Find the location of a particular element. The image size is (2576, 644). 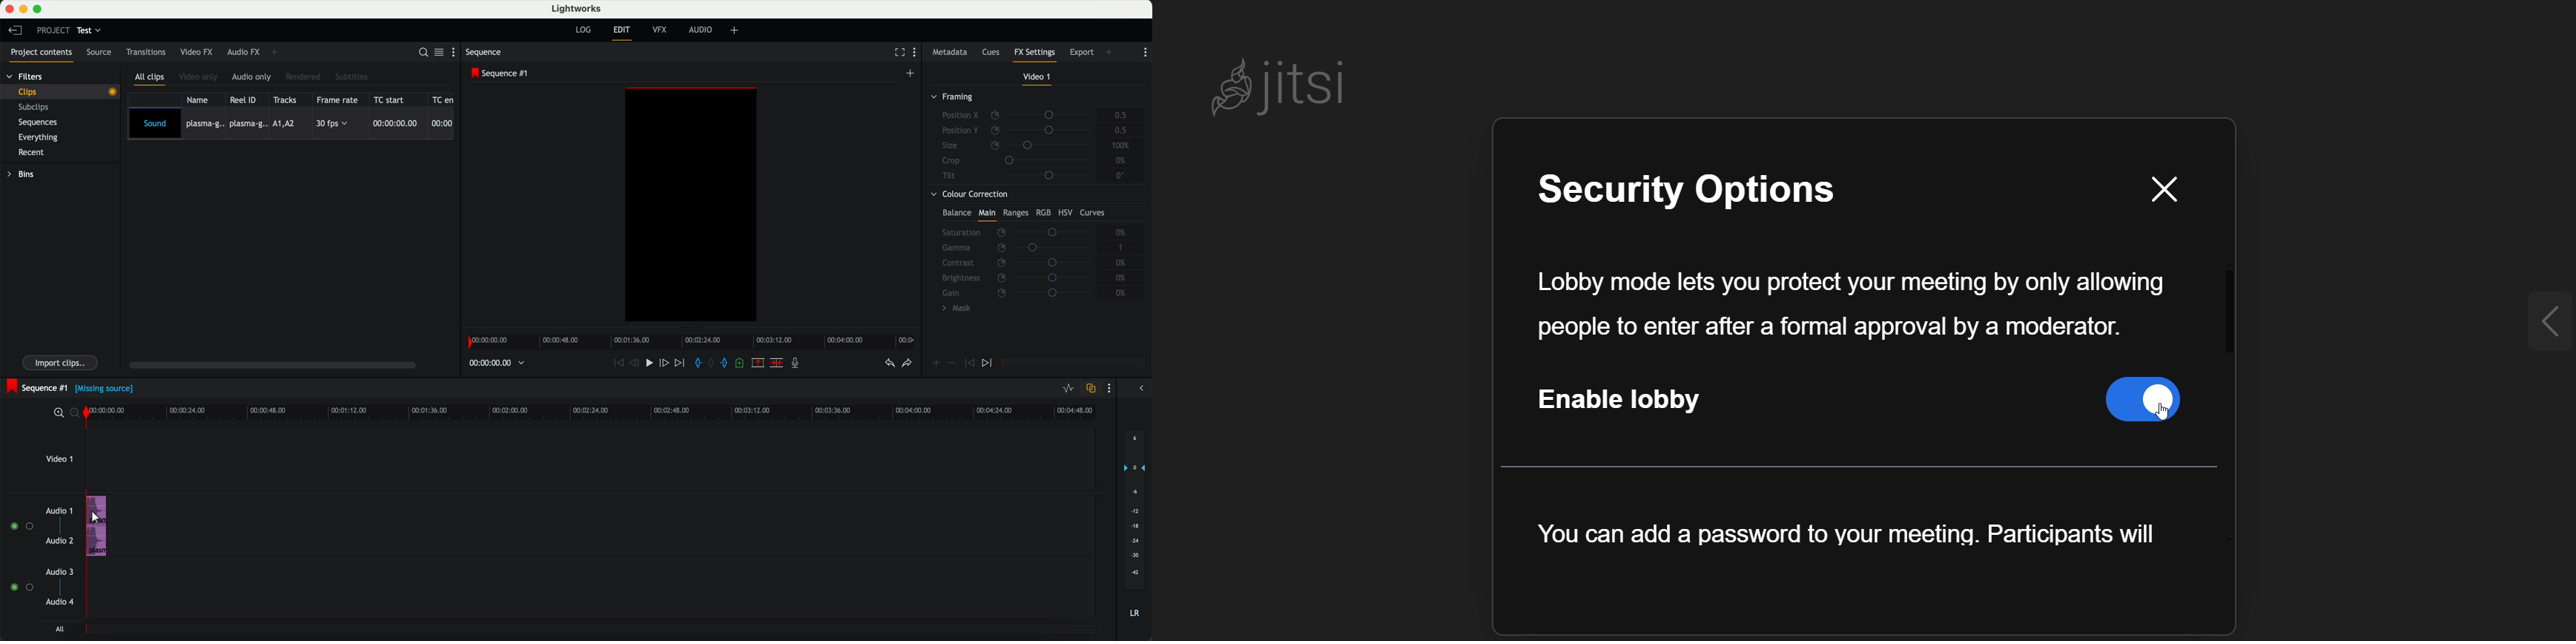

timer is located at coordinates (496, 363).